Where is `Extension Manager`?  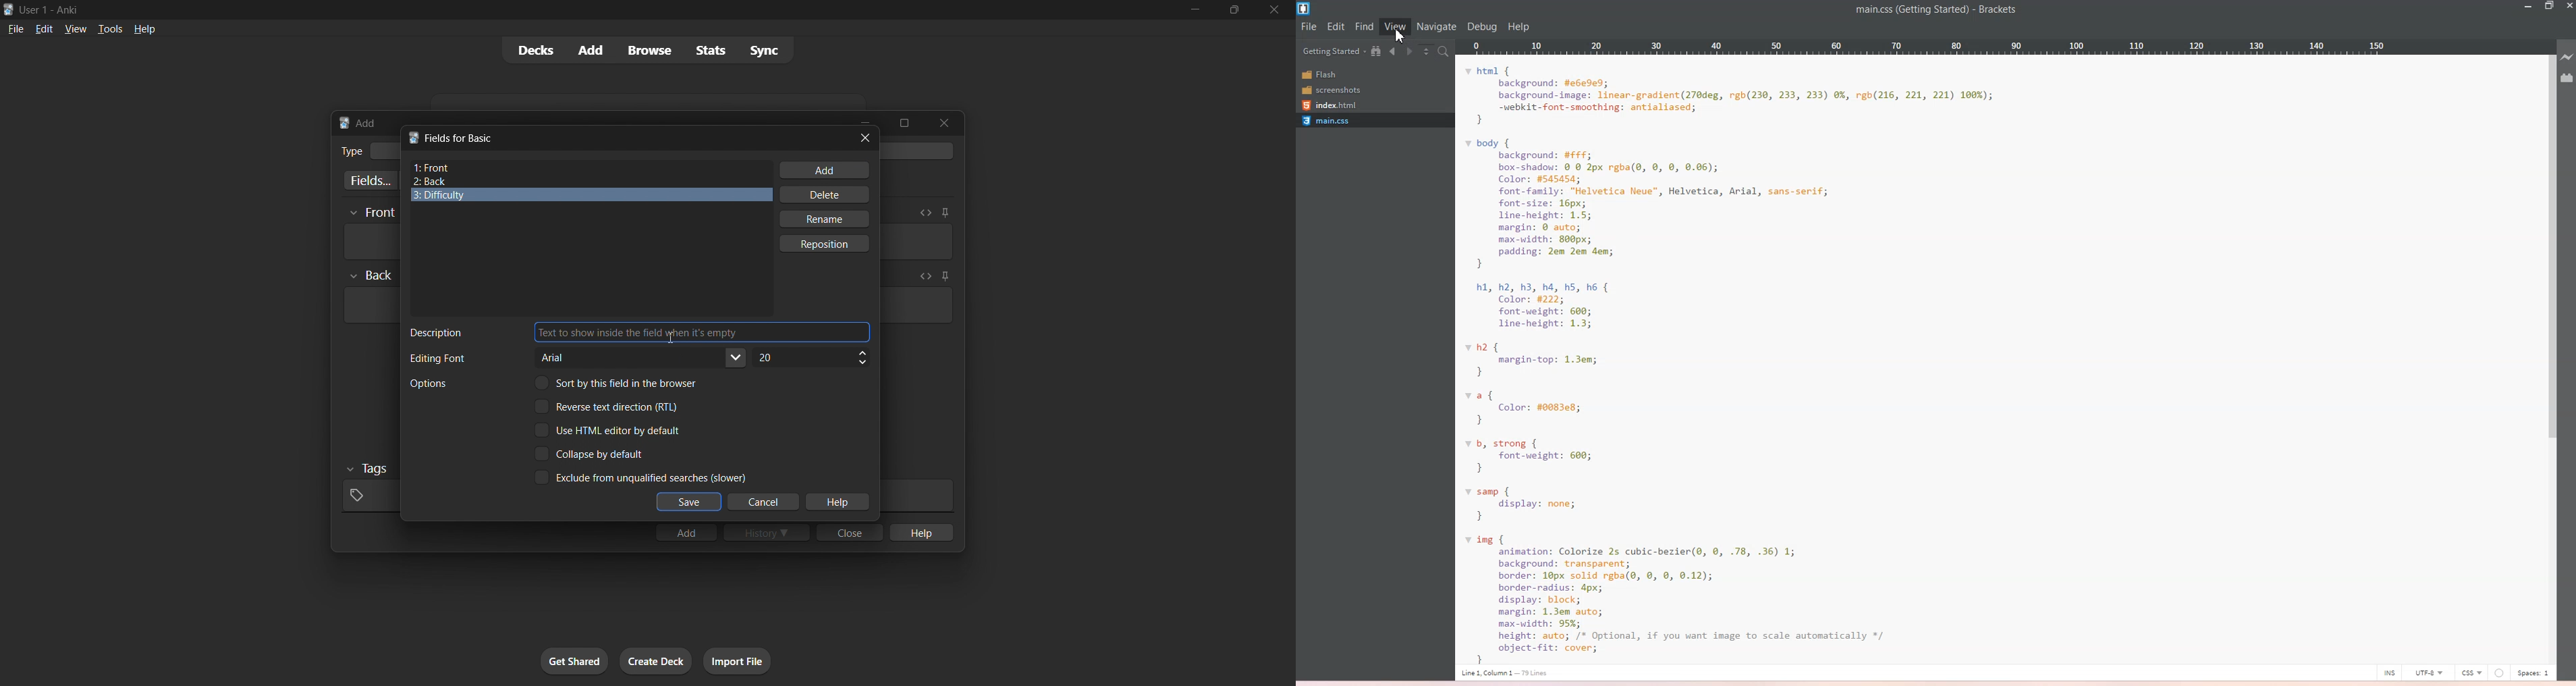
Extension Manager is located at coordinates (2567, 78).